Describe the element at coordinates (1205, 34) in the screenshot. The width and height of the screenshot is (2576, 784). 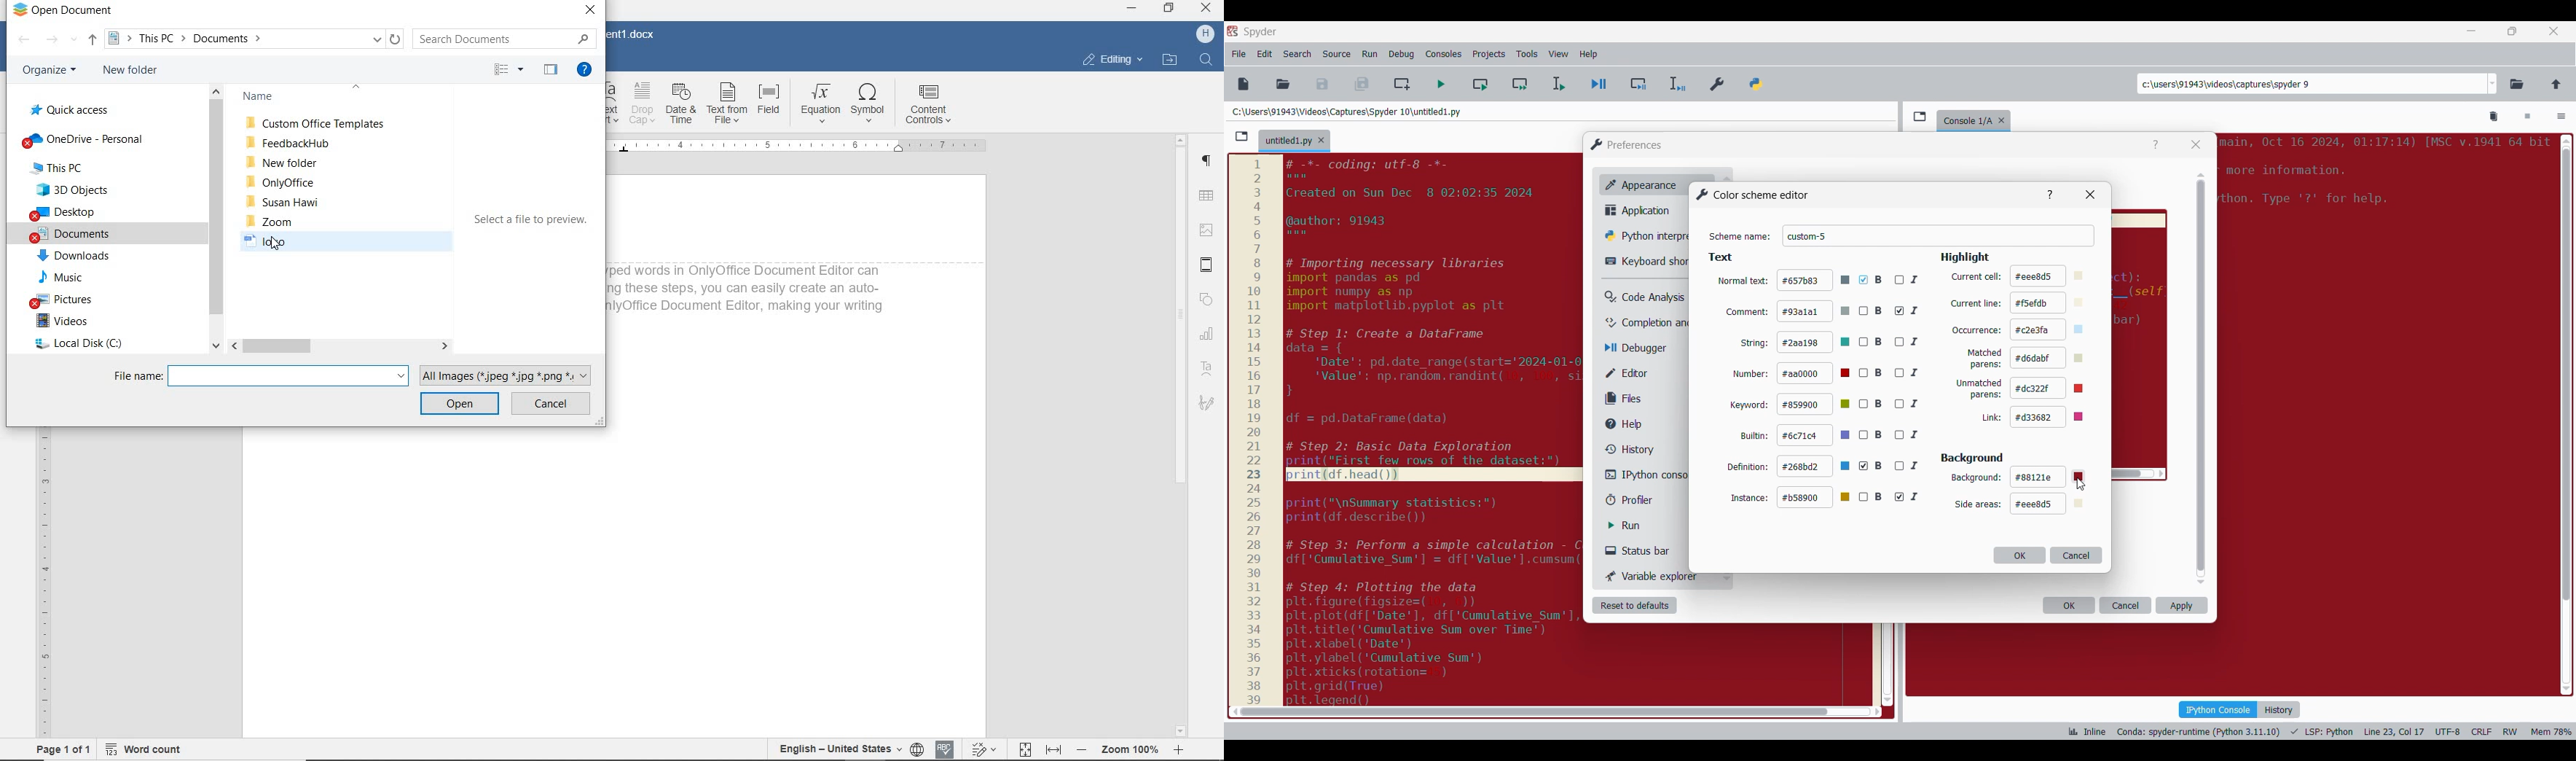
I see `Profile` at that location.